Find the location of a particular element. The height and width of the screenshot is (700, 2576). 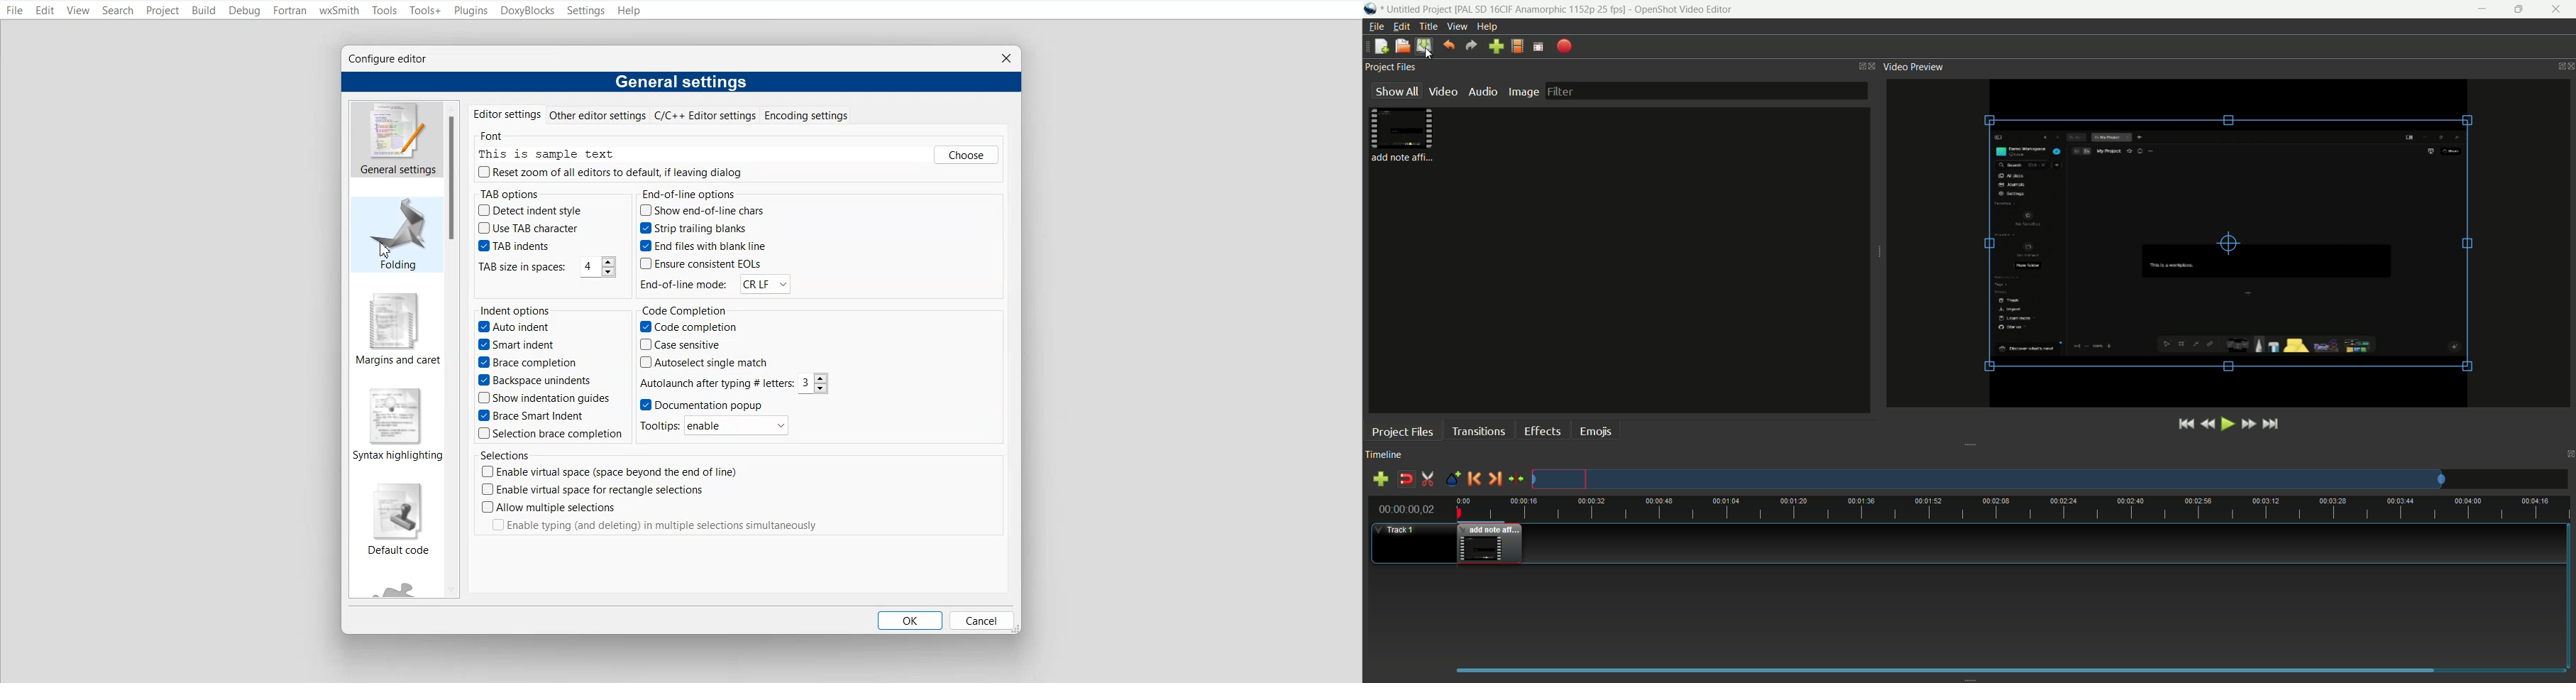

video in timeline is located at coordinates (1490, 544).